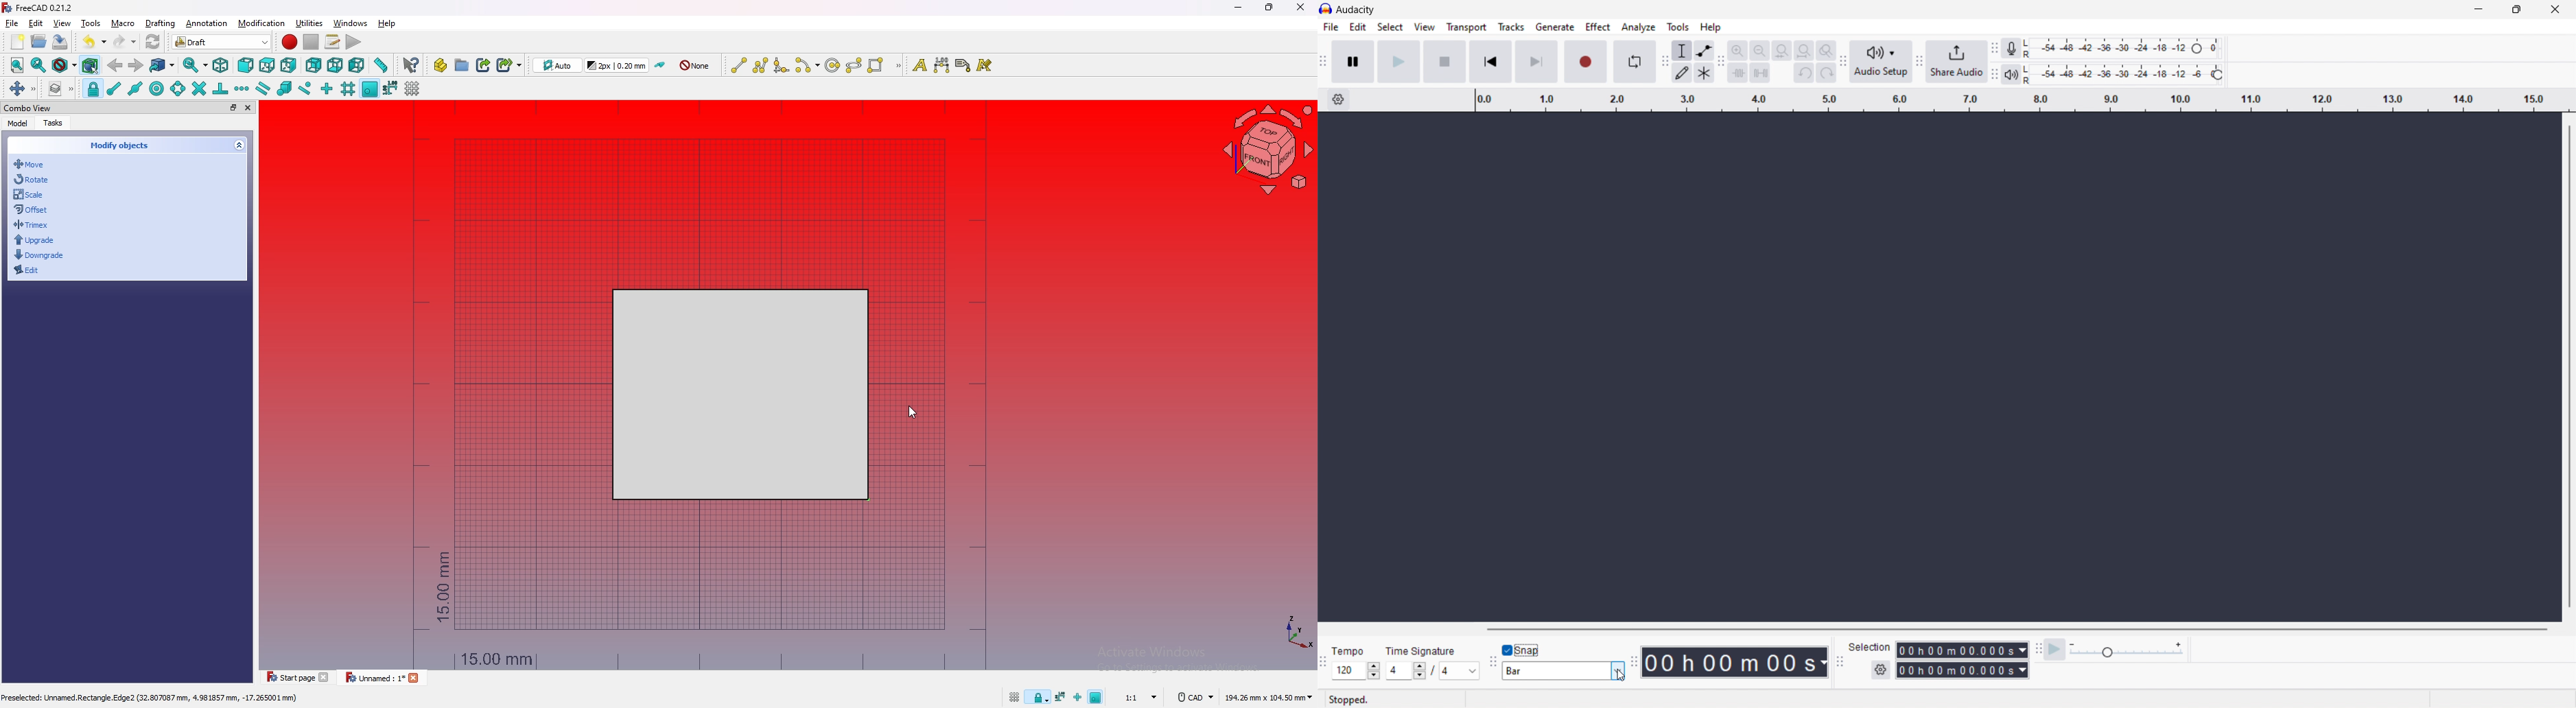  What do you see at coordinates (440, 65) in the screenshot?
I see `create part` at bounding box center [440, 65].